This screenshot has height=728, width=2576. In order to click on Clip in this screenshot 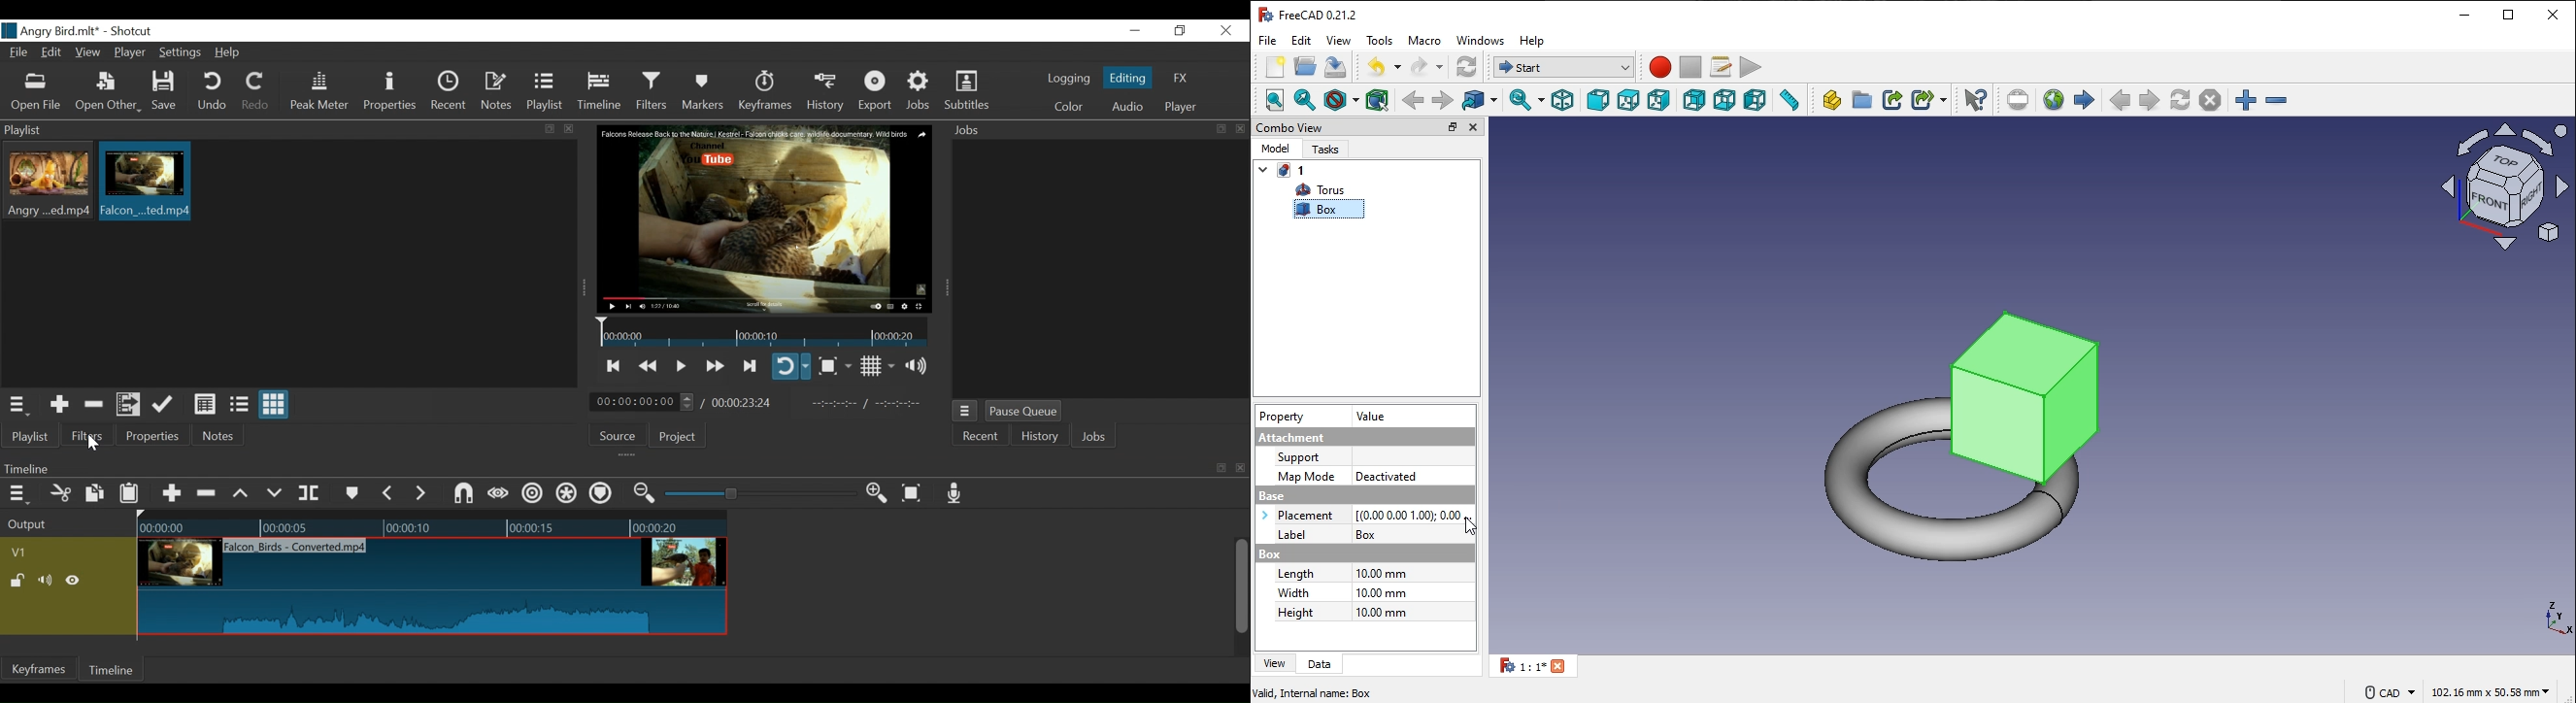, I will do `click(49, 182)`.